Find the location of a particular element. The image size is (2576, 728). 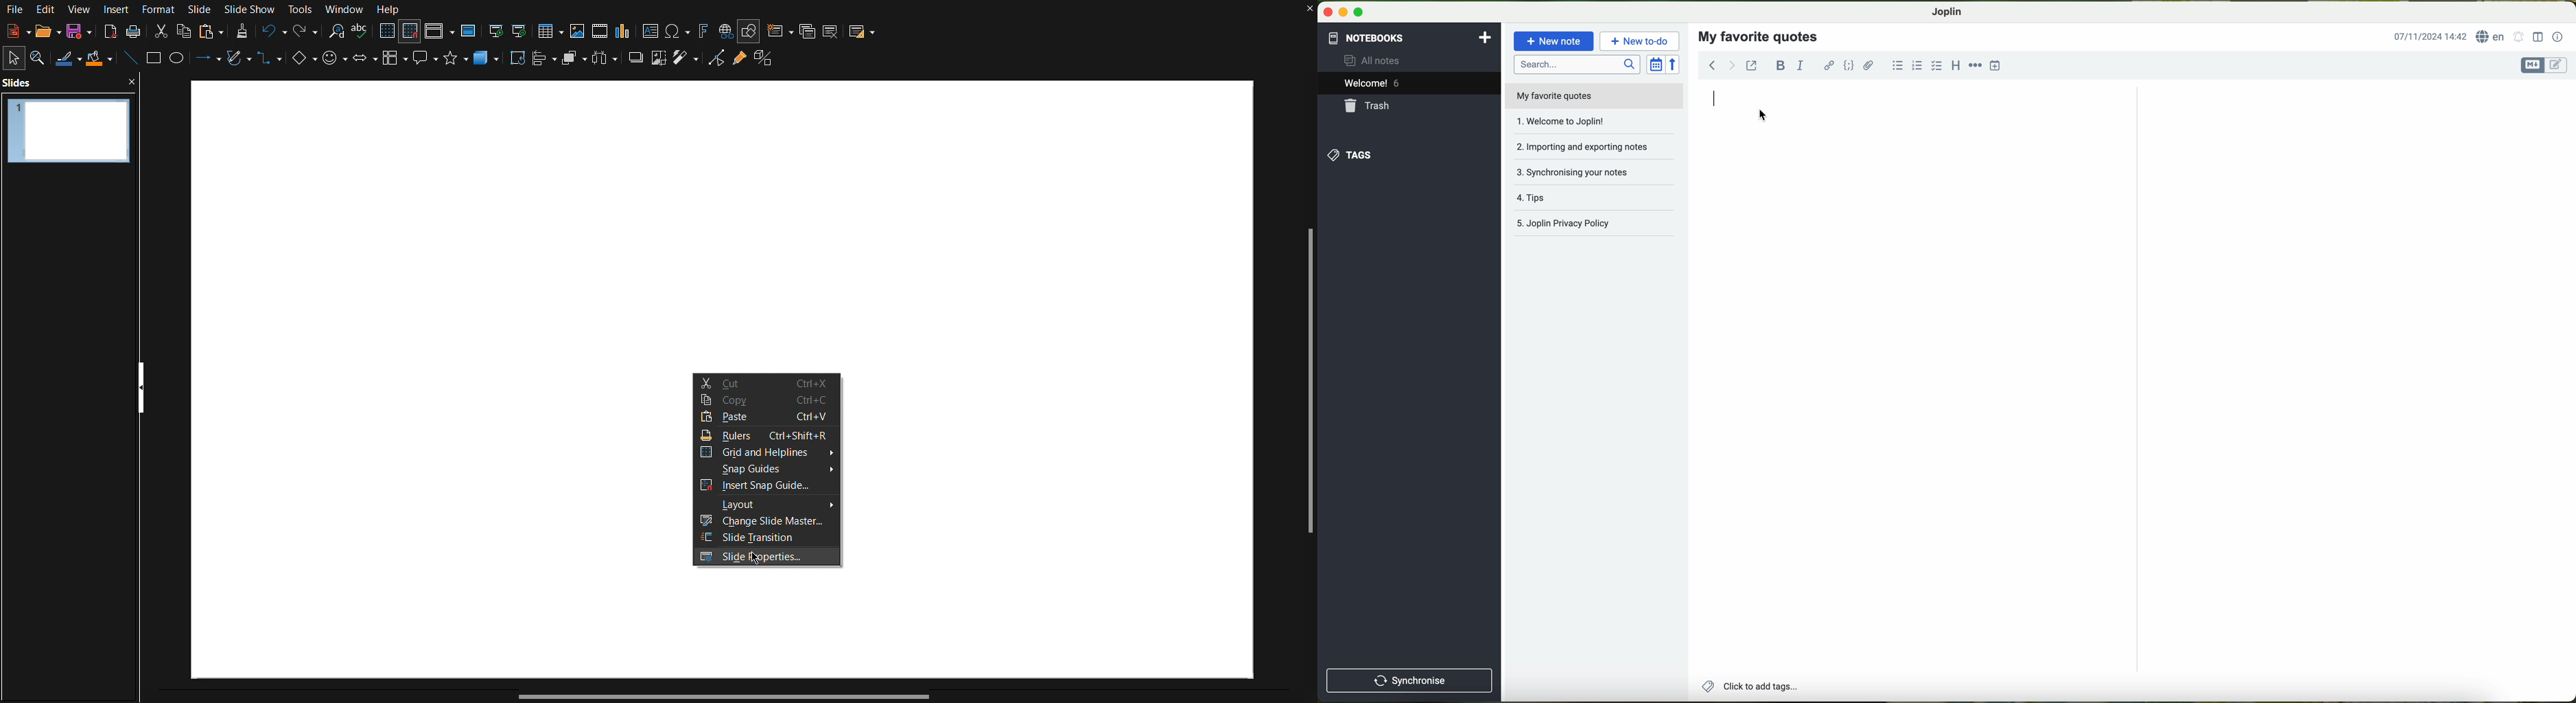

Slide Transition is located at coordinates (769, 539).